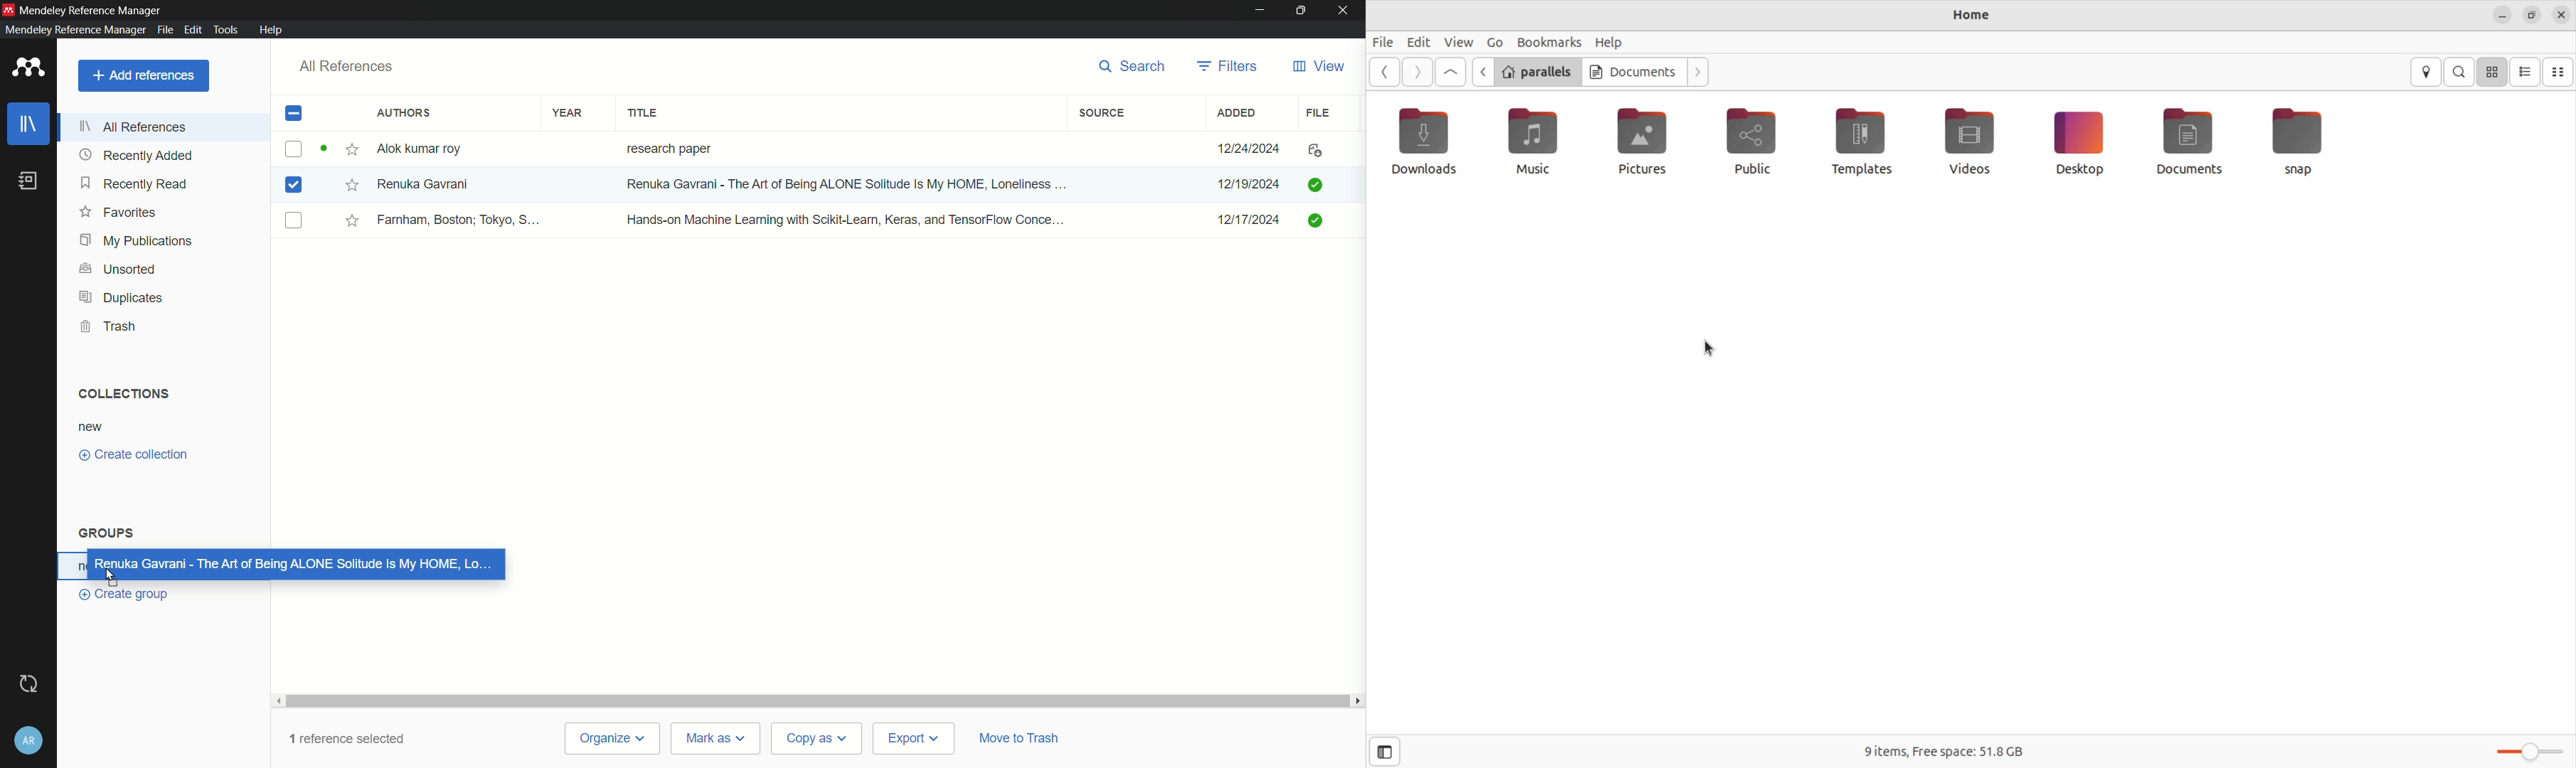 The image size is (2576, 784). I want to click on maximize, so click(1302, 10).